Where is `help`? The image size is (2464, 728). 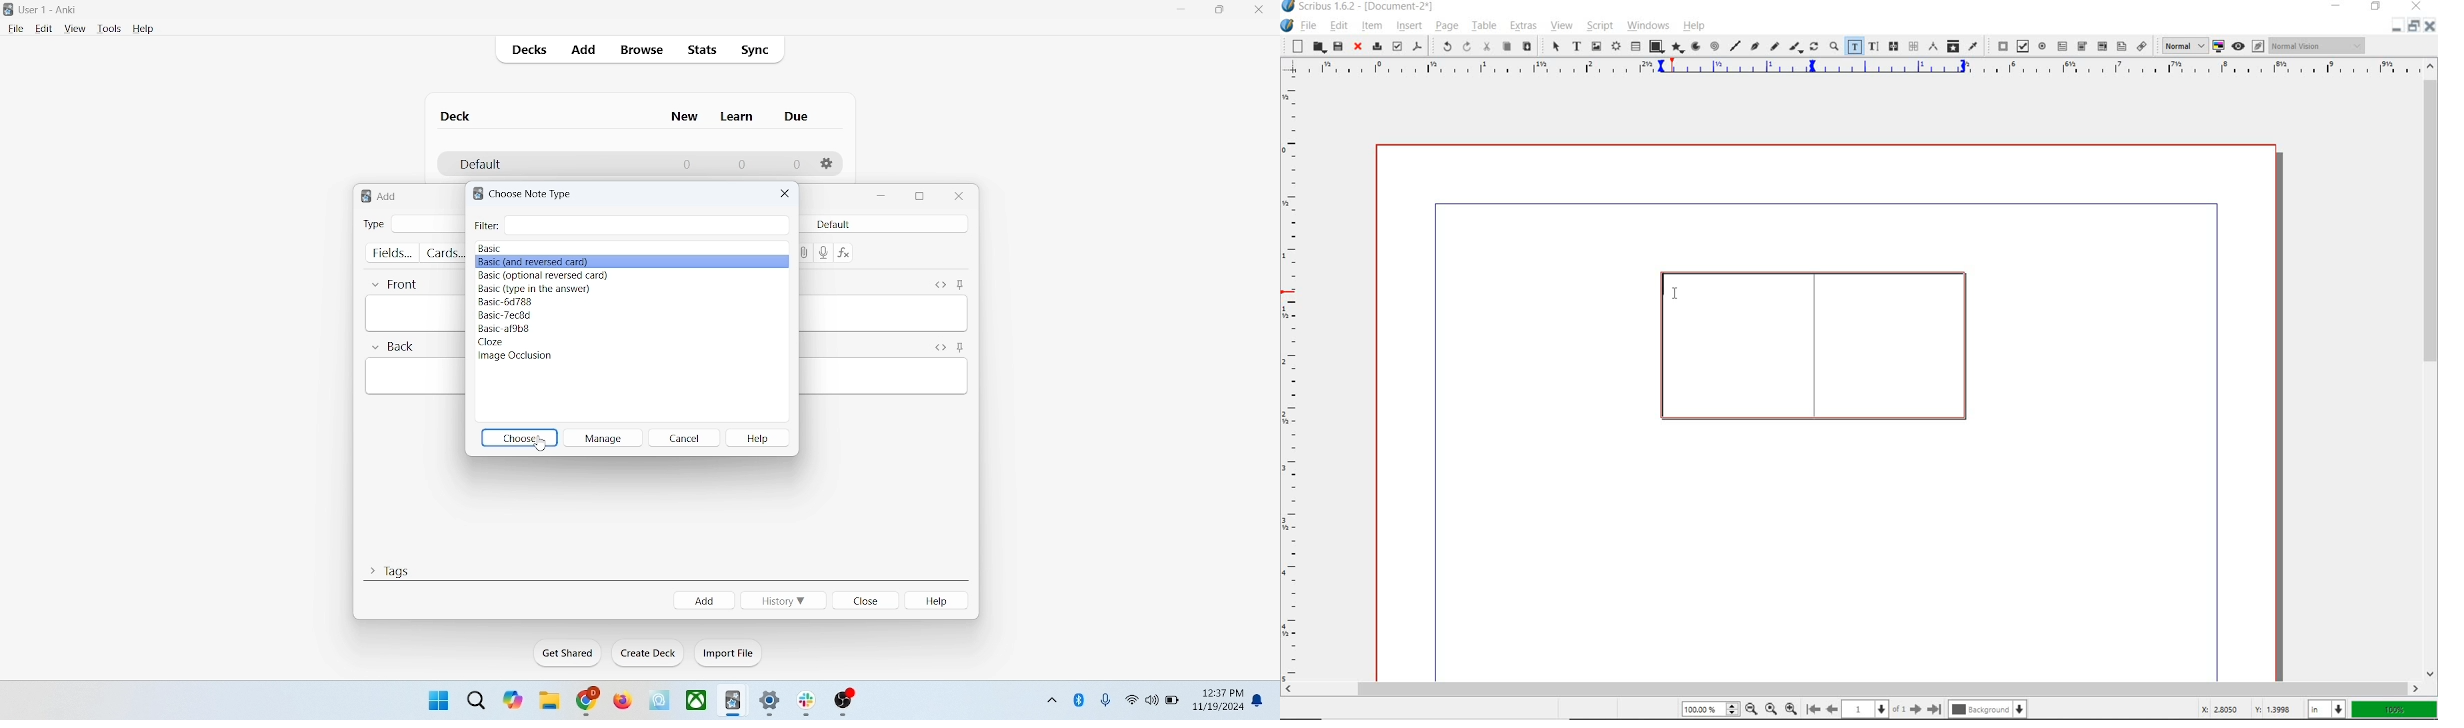 help is located at coordinates (940, 601).